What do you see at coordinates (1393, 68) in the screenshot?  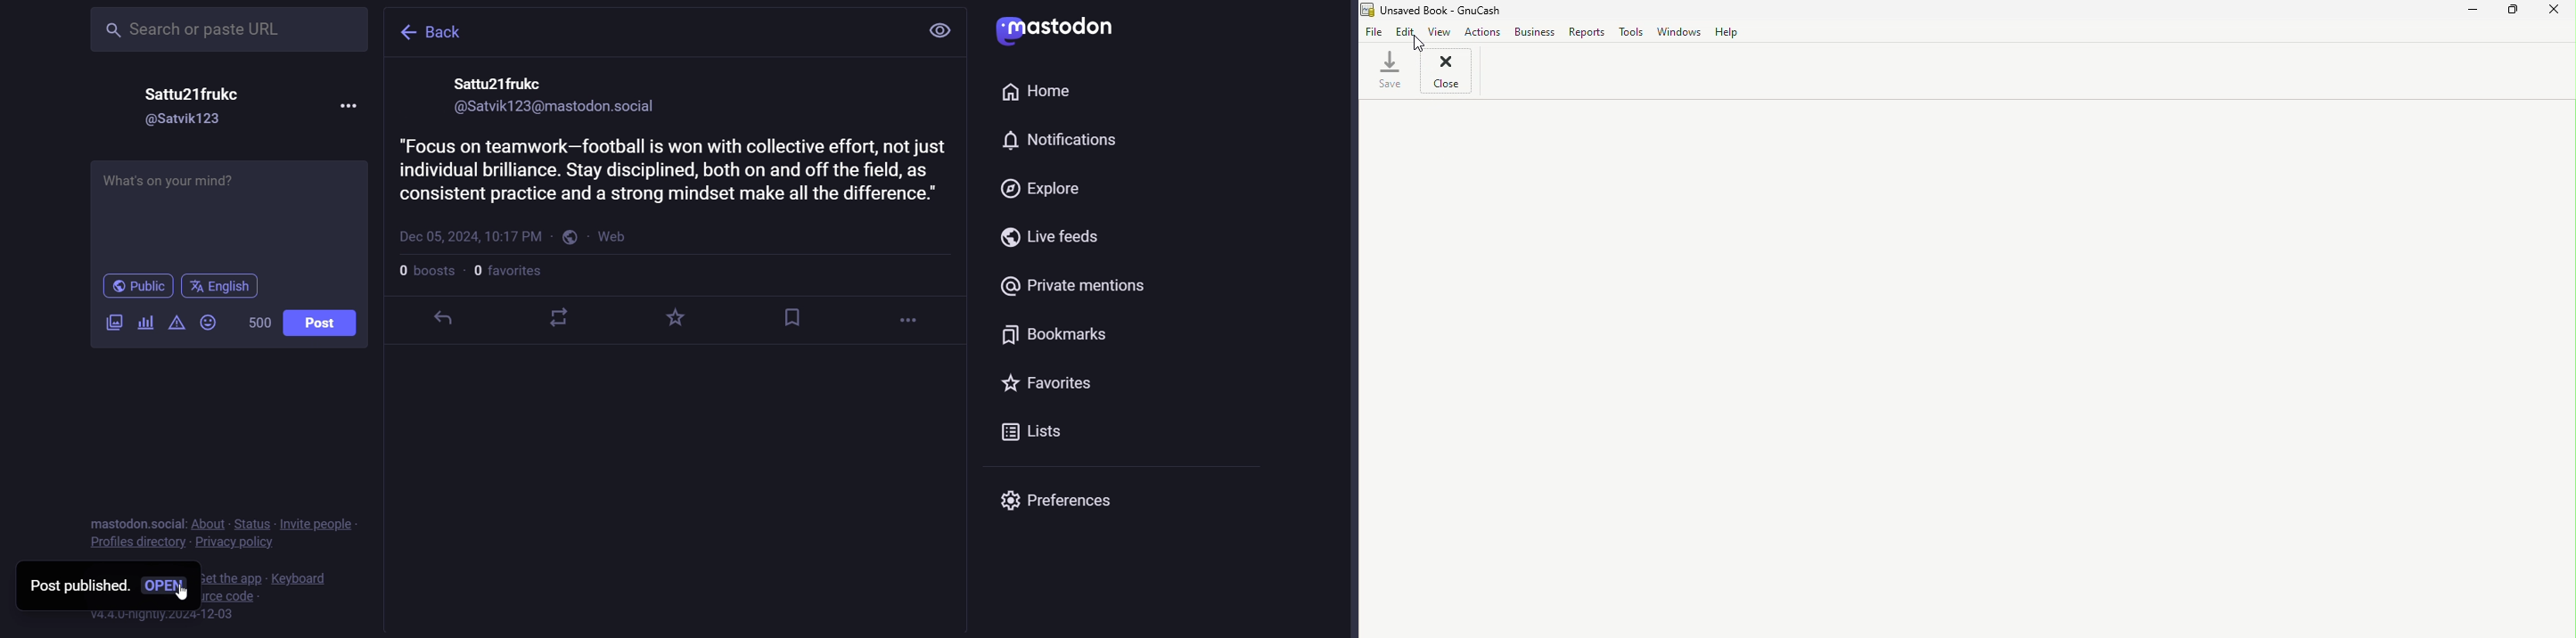 I see `Save` at bounding box center [1393, 68].